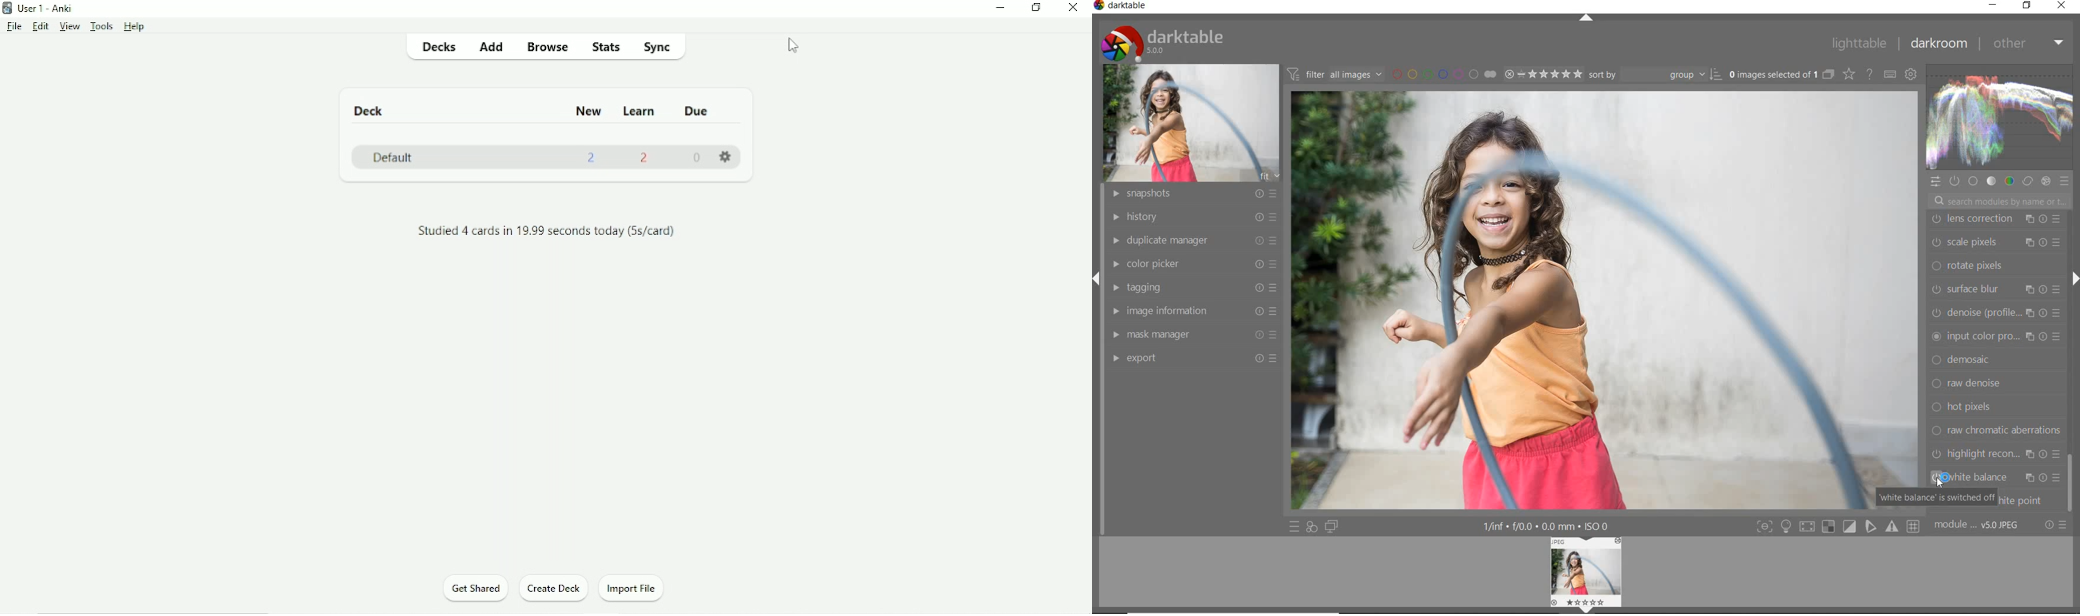 Image resolution: width=2100 pixels, height=616 pixels. What do you see at coordinates (1997, 363) in the screenshot?
I see `split toning` at bounding box center [1997, 363].